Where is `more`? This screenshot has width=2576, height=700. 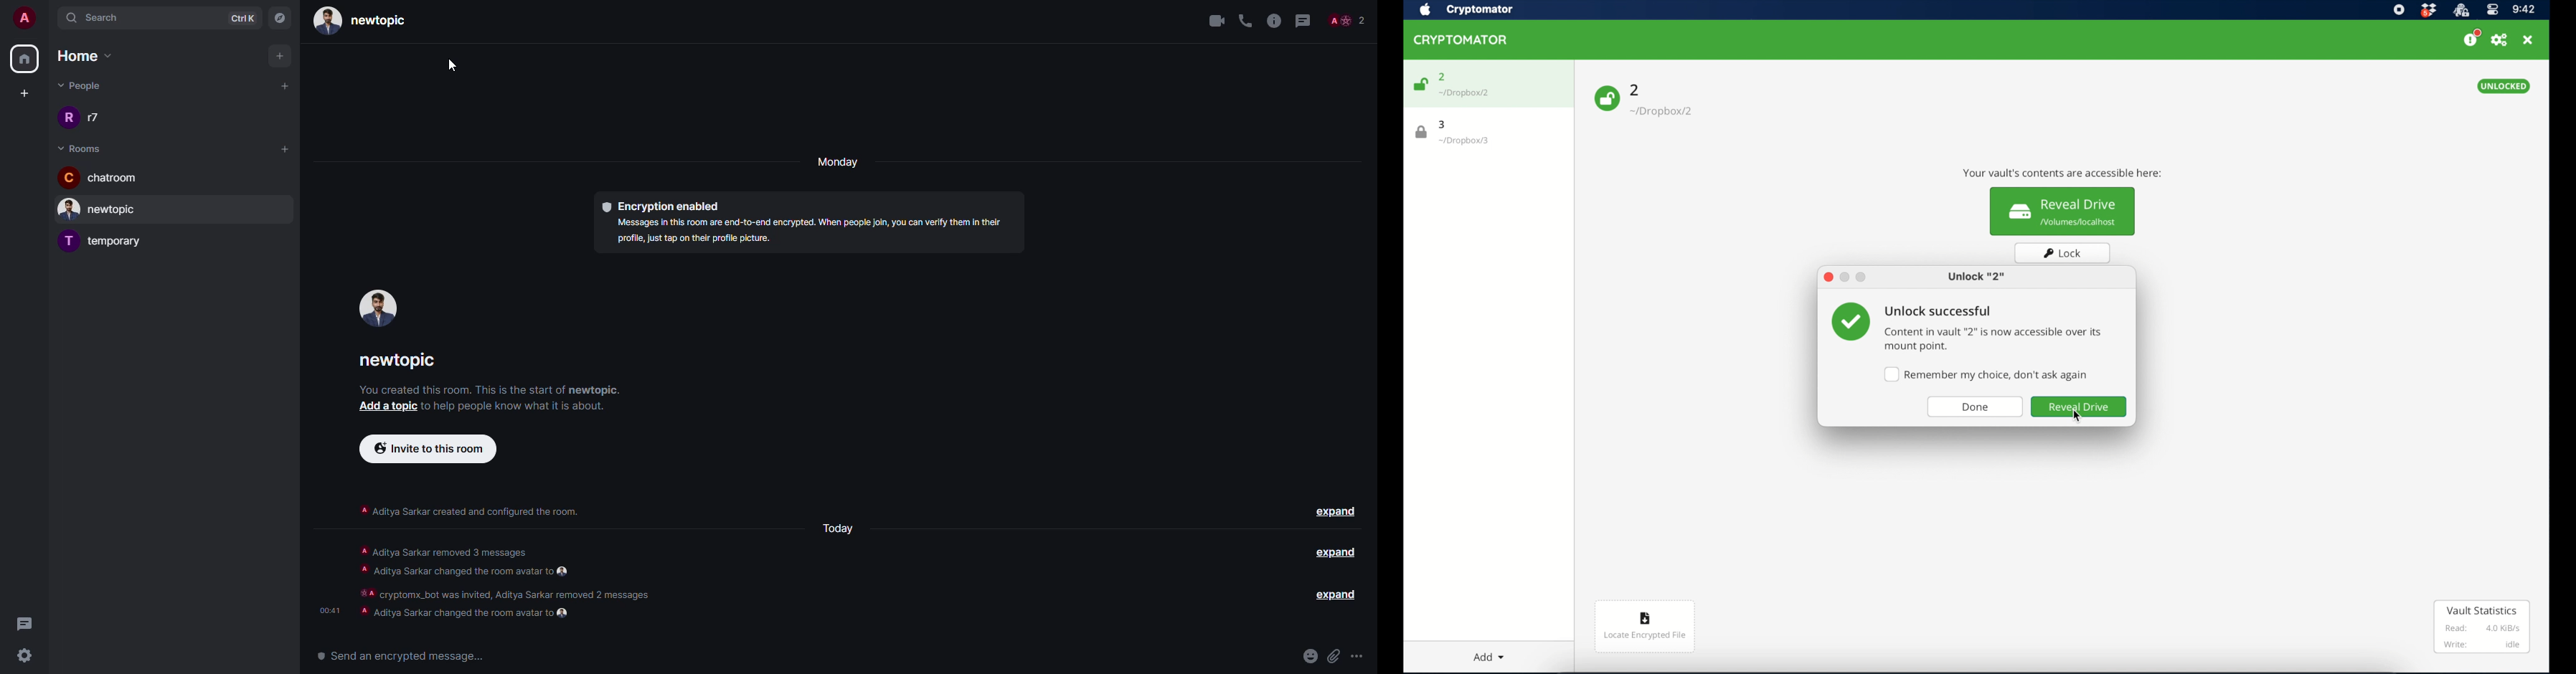 more is located at coordinates (1358, 655).